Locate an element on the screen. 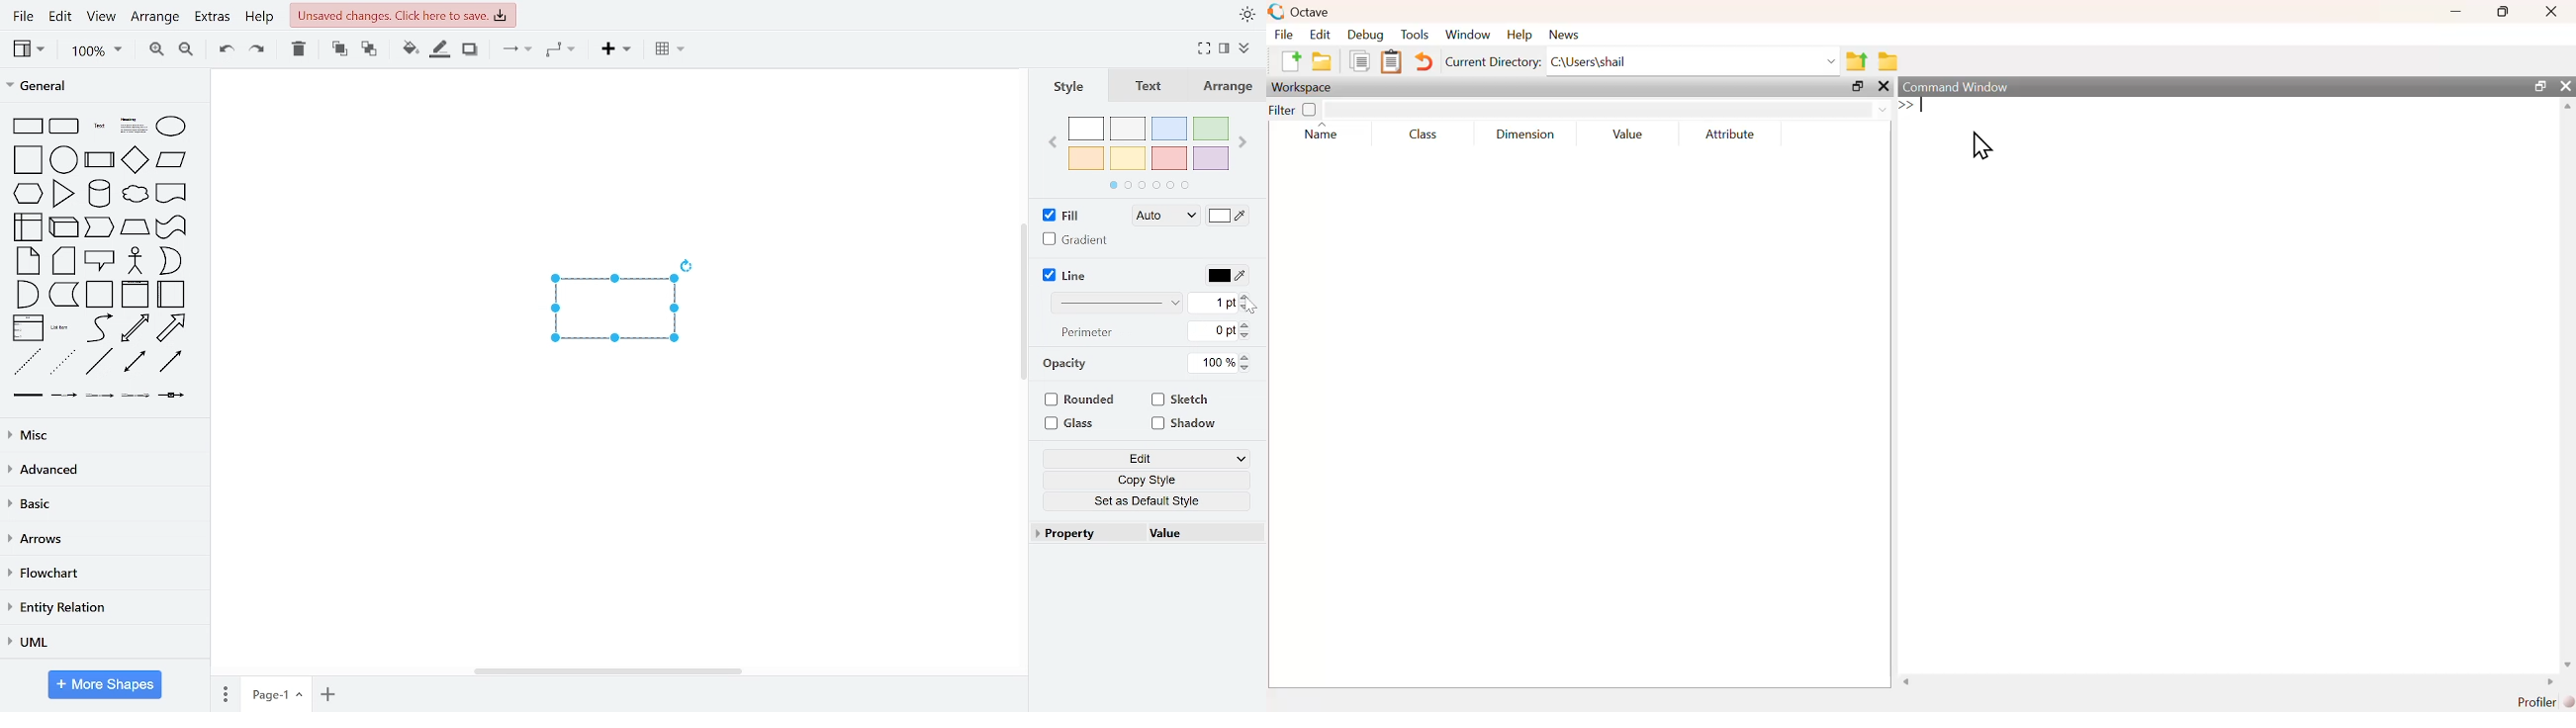 This screenshot has height=728, width=2576. advanced is located at coordinates (101, 470).